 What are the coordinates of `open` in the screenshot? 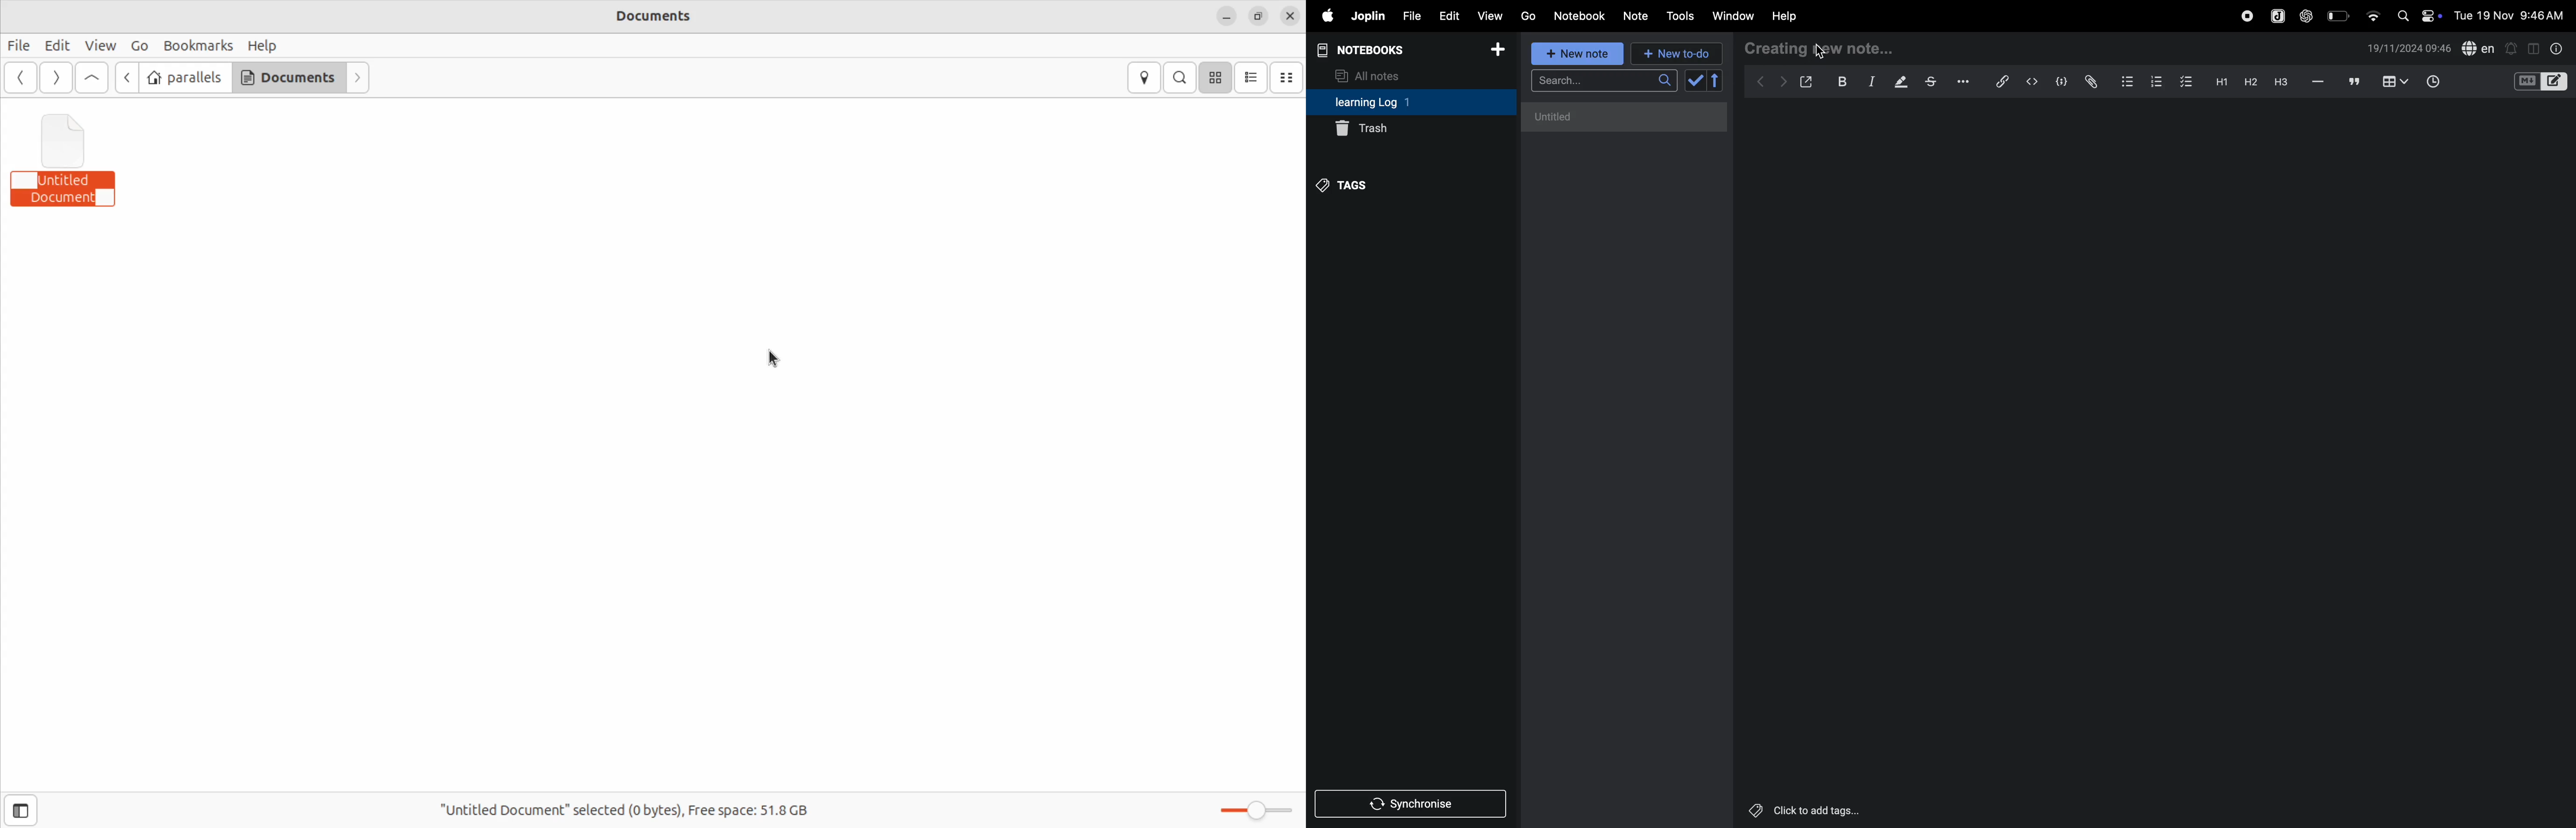 It's located at (1806, 81).